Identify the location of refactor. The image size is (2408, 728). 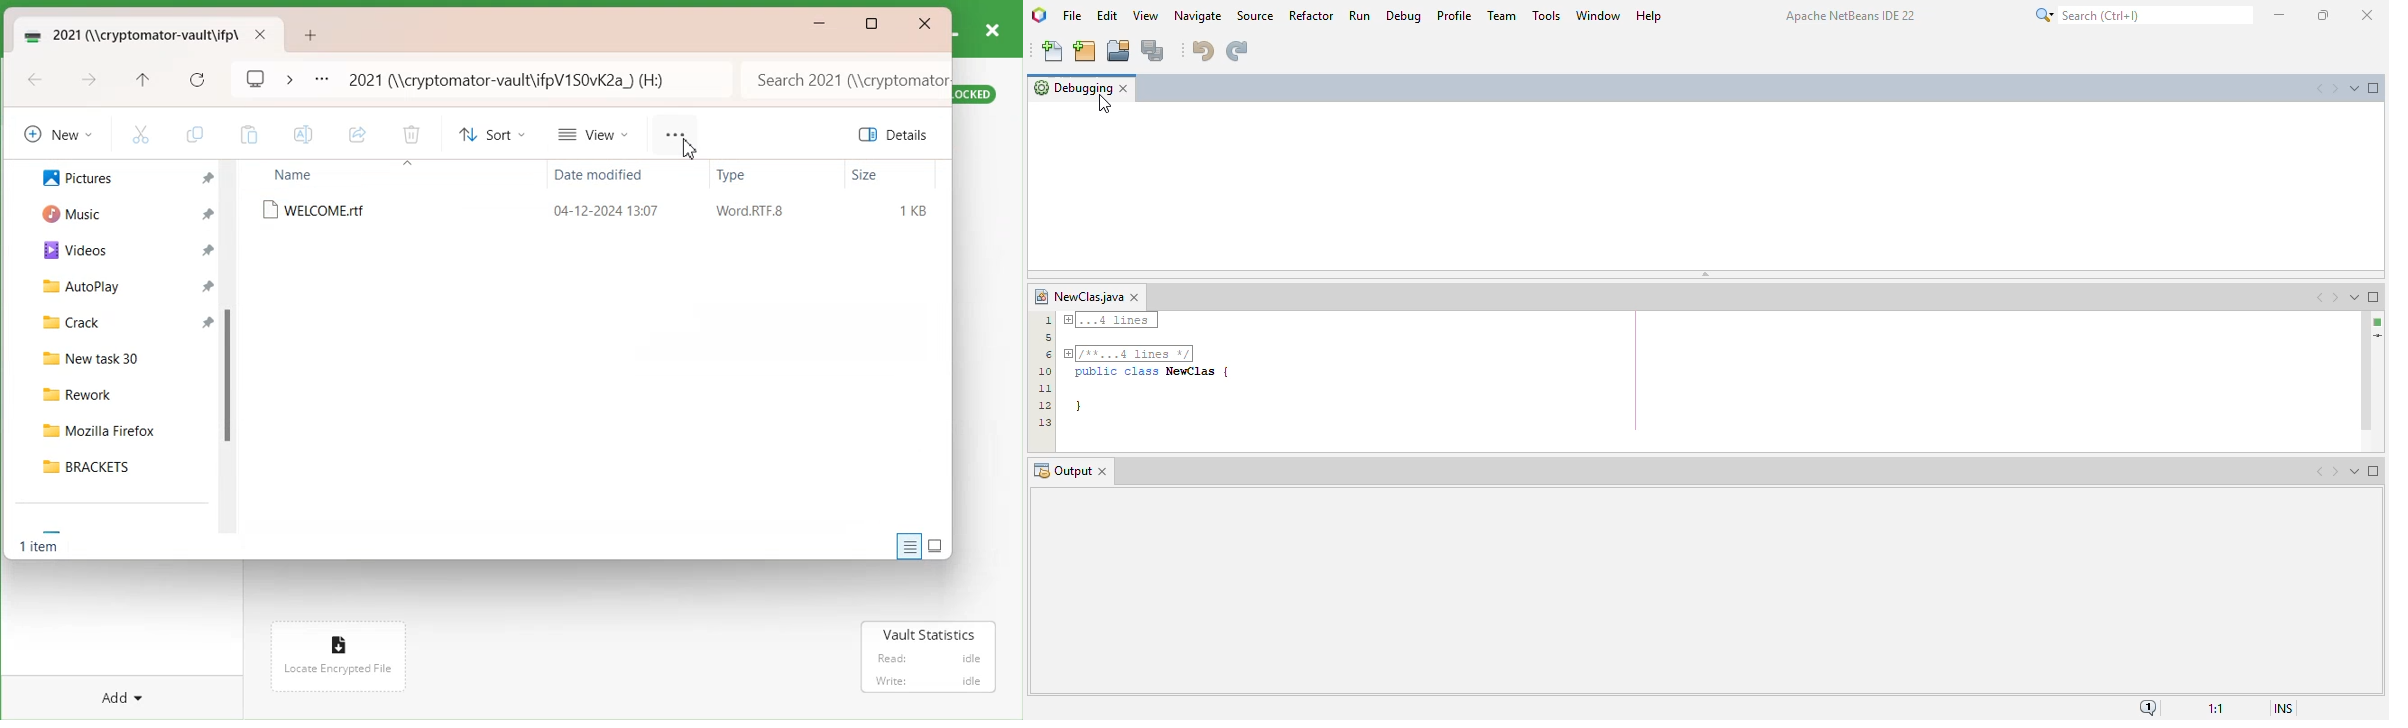
(1312, 15).